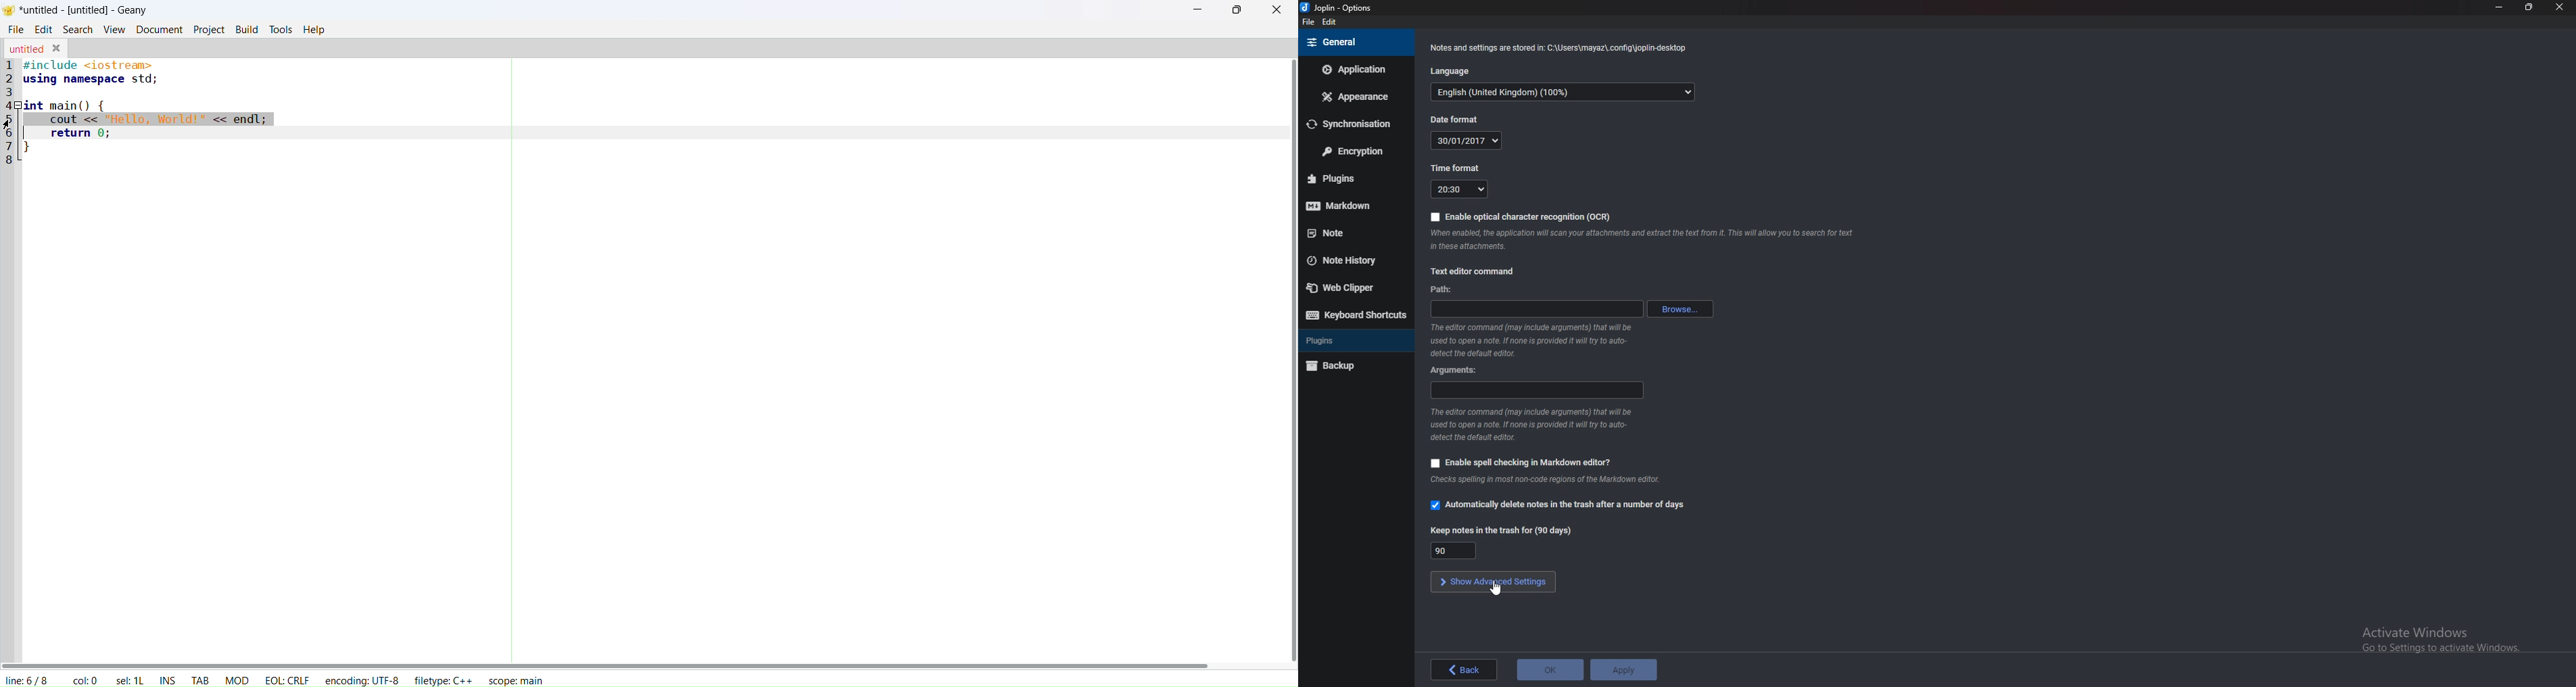 This screenshot has width=2576, height=700. Describe the element at coordinates (2500, 7) in the screenshot. I see `Minimize` at that location.